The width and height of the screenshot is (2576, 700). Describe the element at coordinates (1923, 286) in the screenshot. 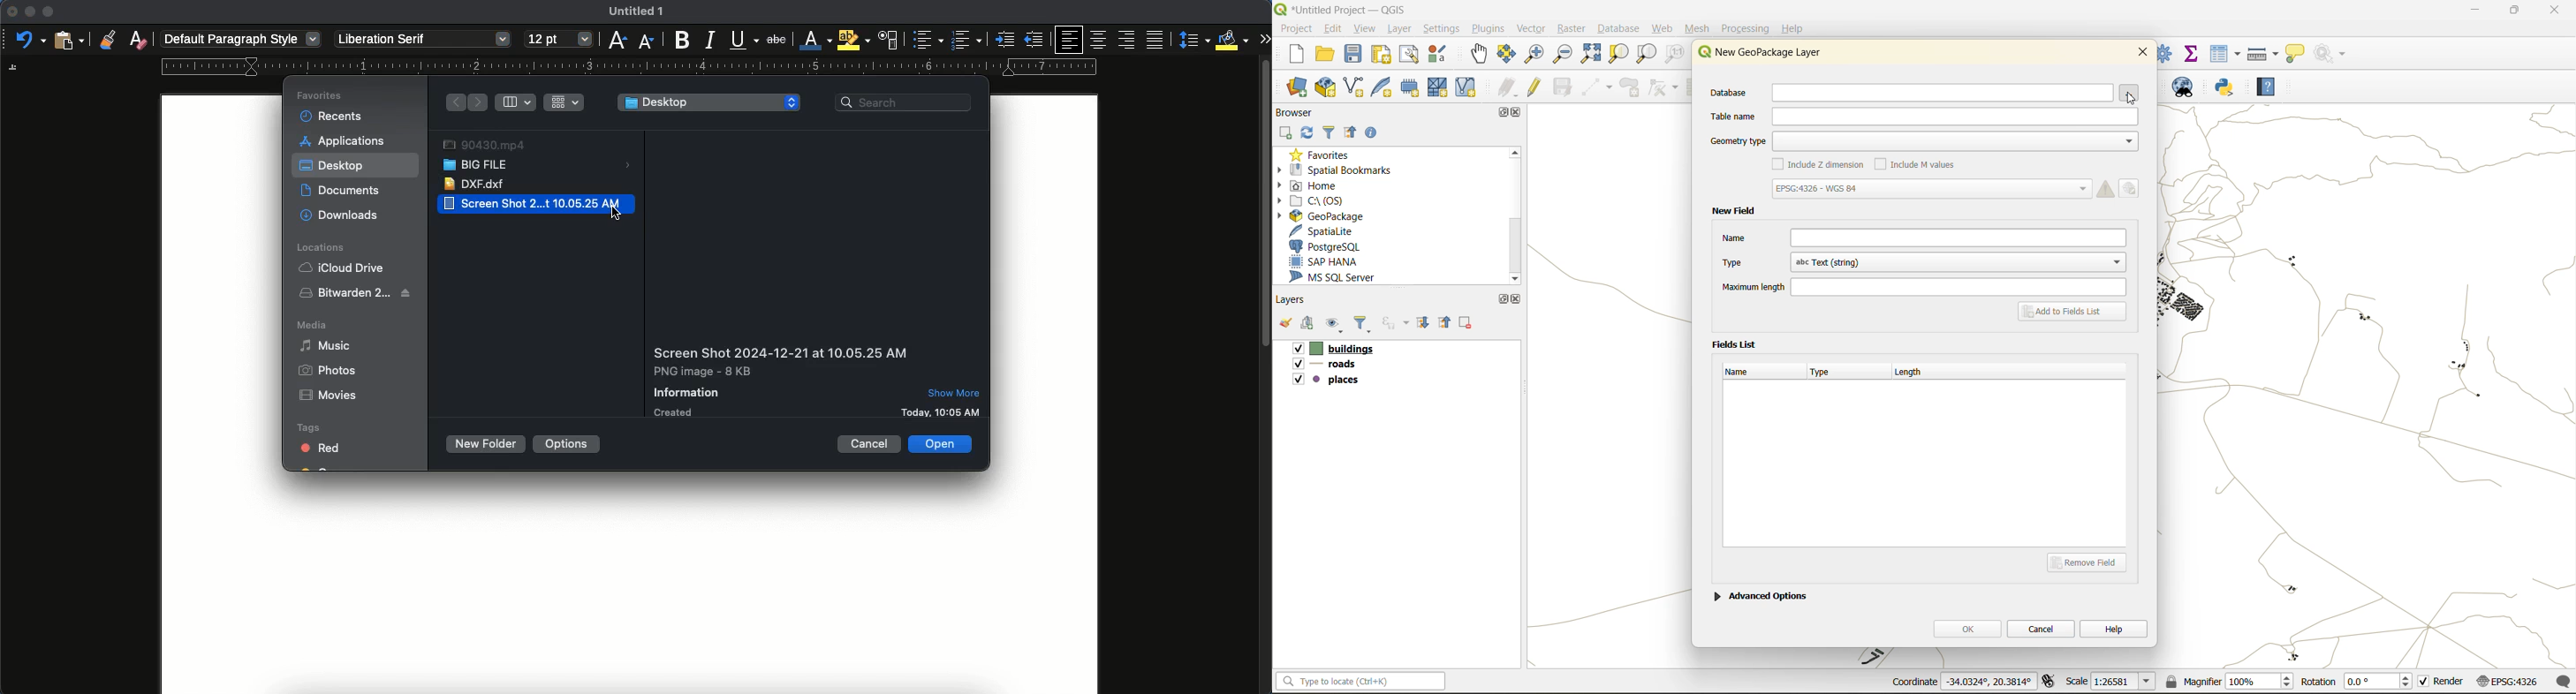

I see `maximum length` at that location.